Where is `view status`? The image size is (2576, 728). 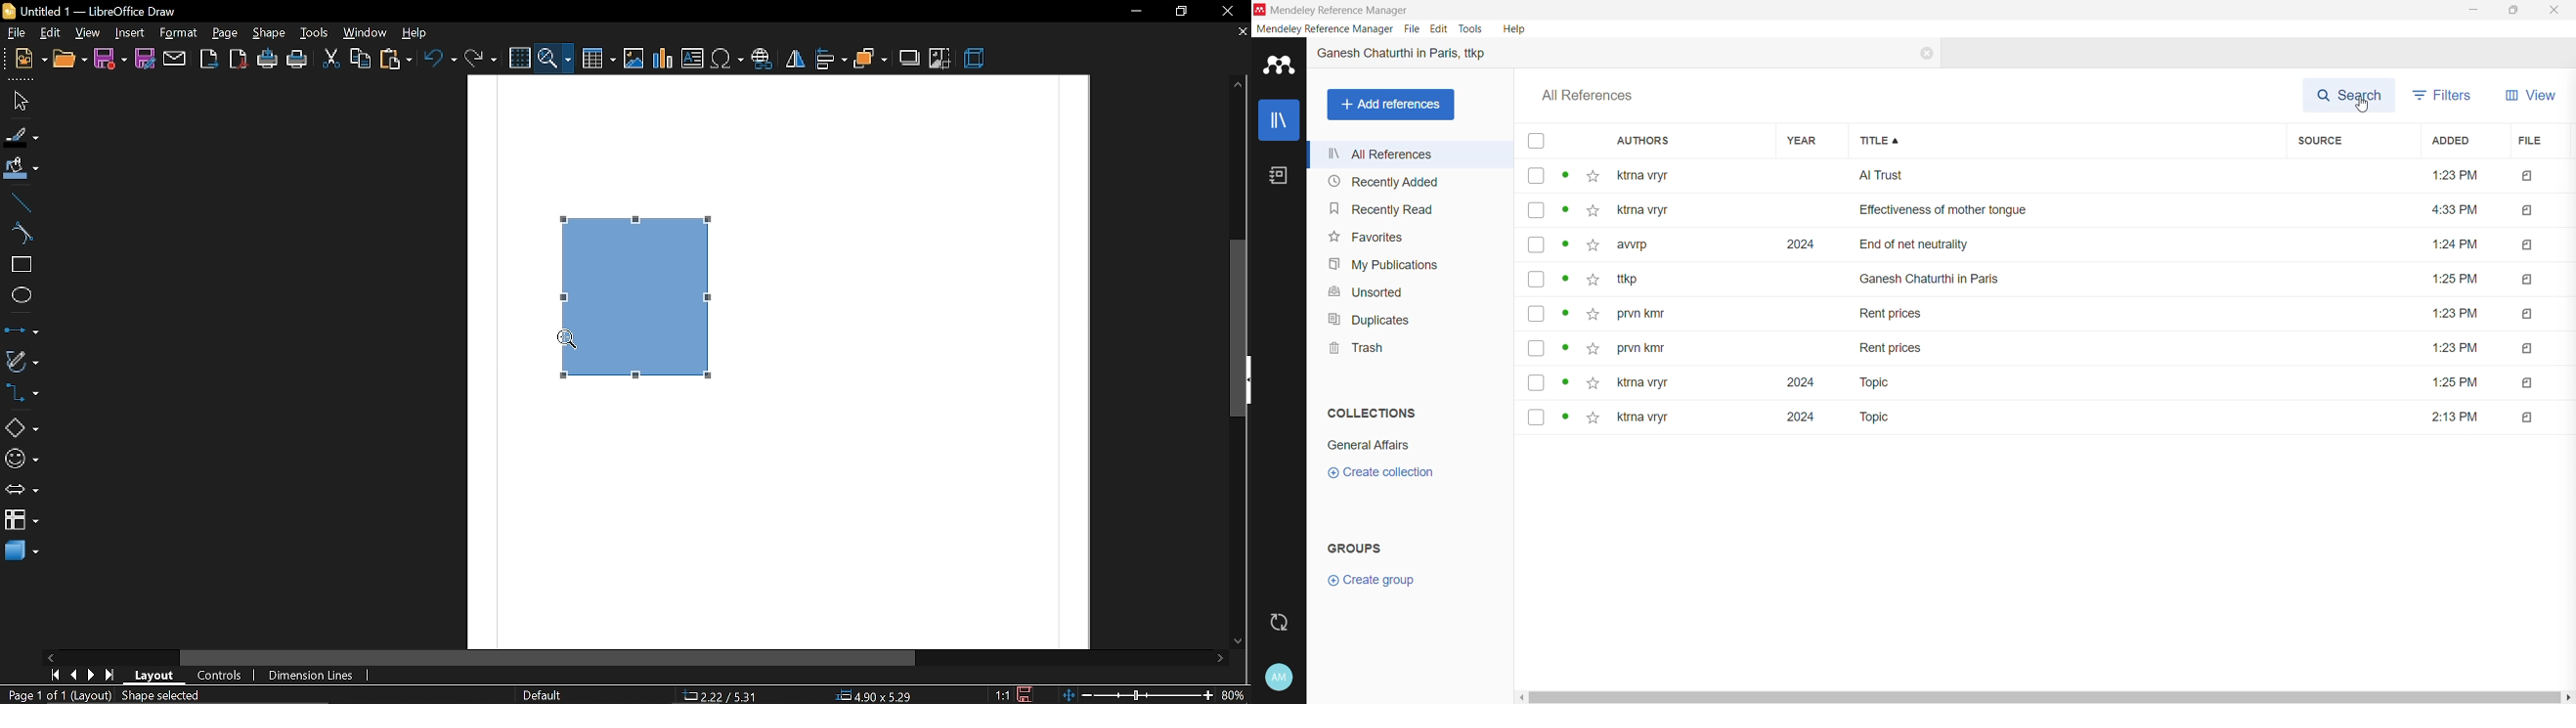 view status is located at coordinates (1567, 417).